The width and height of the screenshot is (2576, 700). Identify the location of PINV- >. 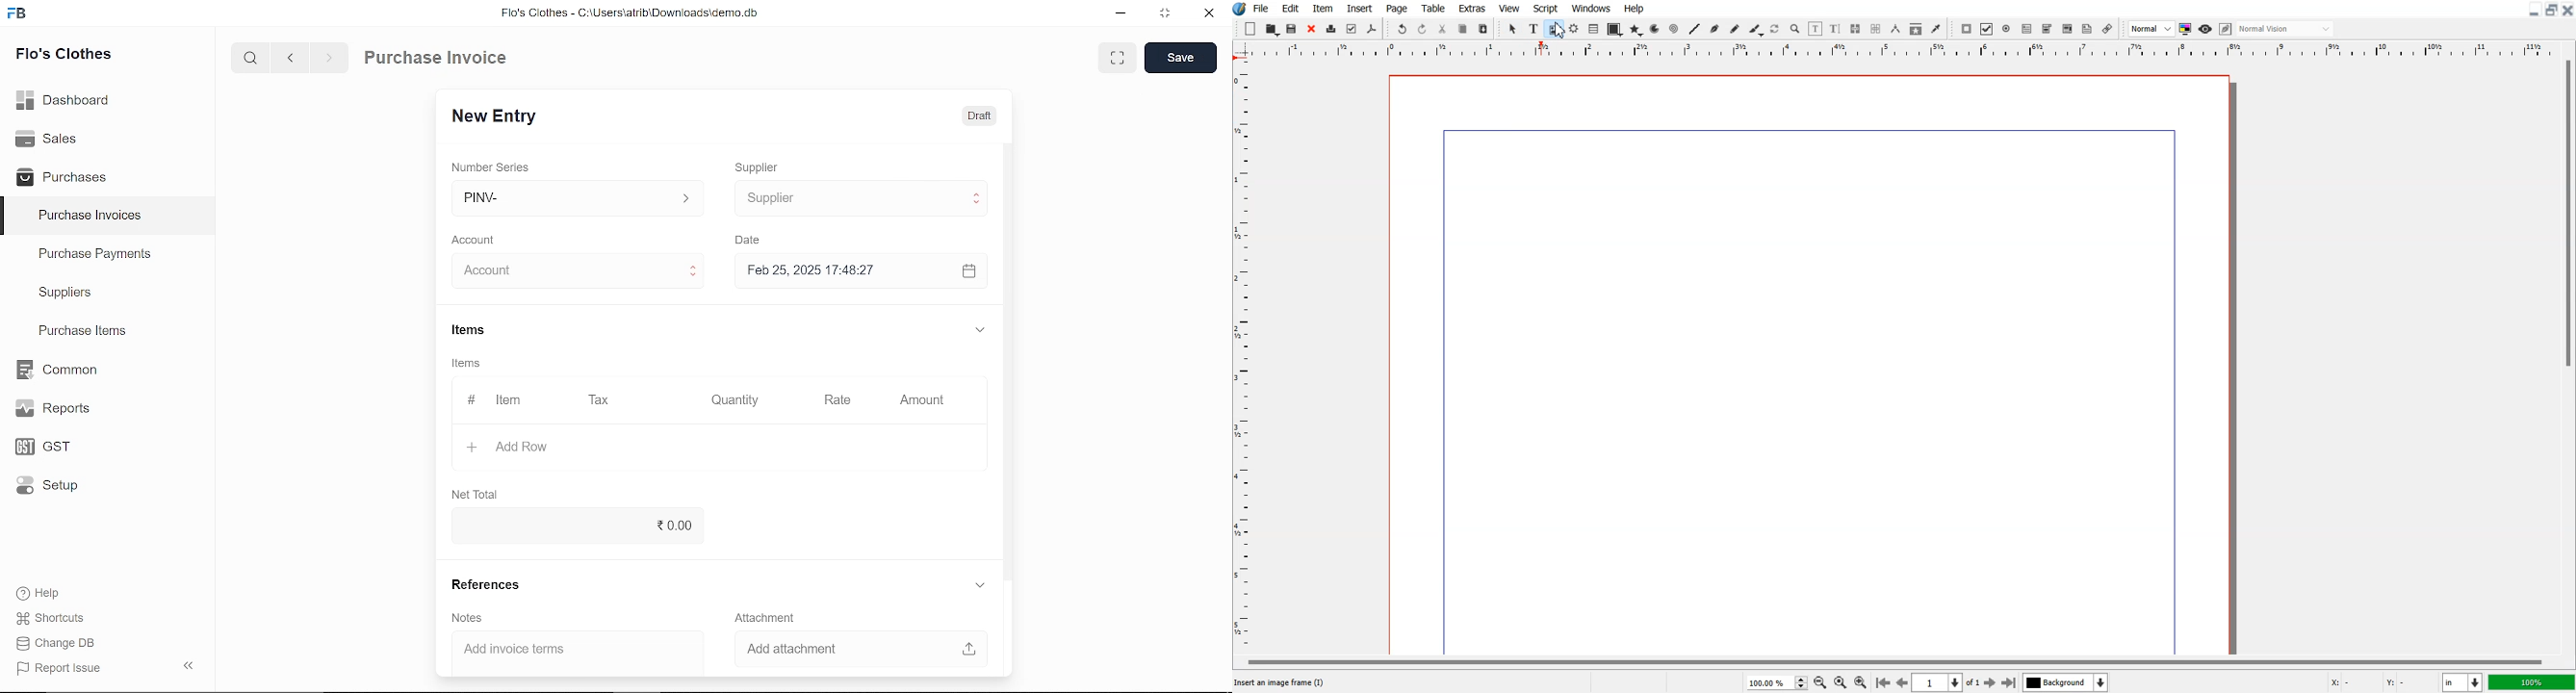
(580, 198).